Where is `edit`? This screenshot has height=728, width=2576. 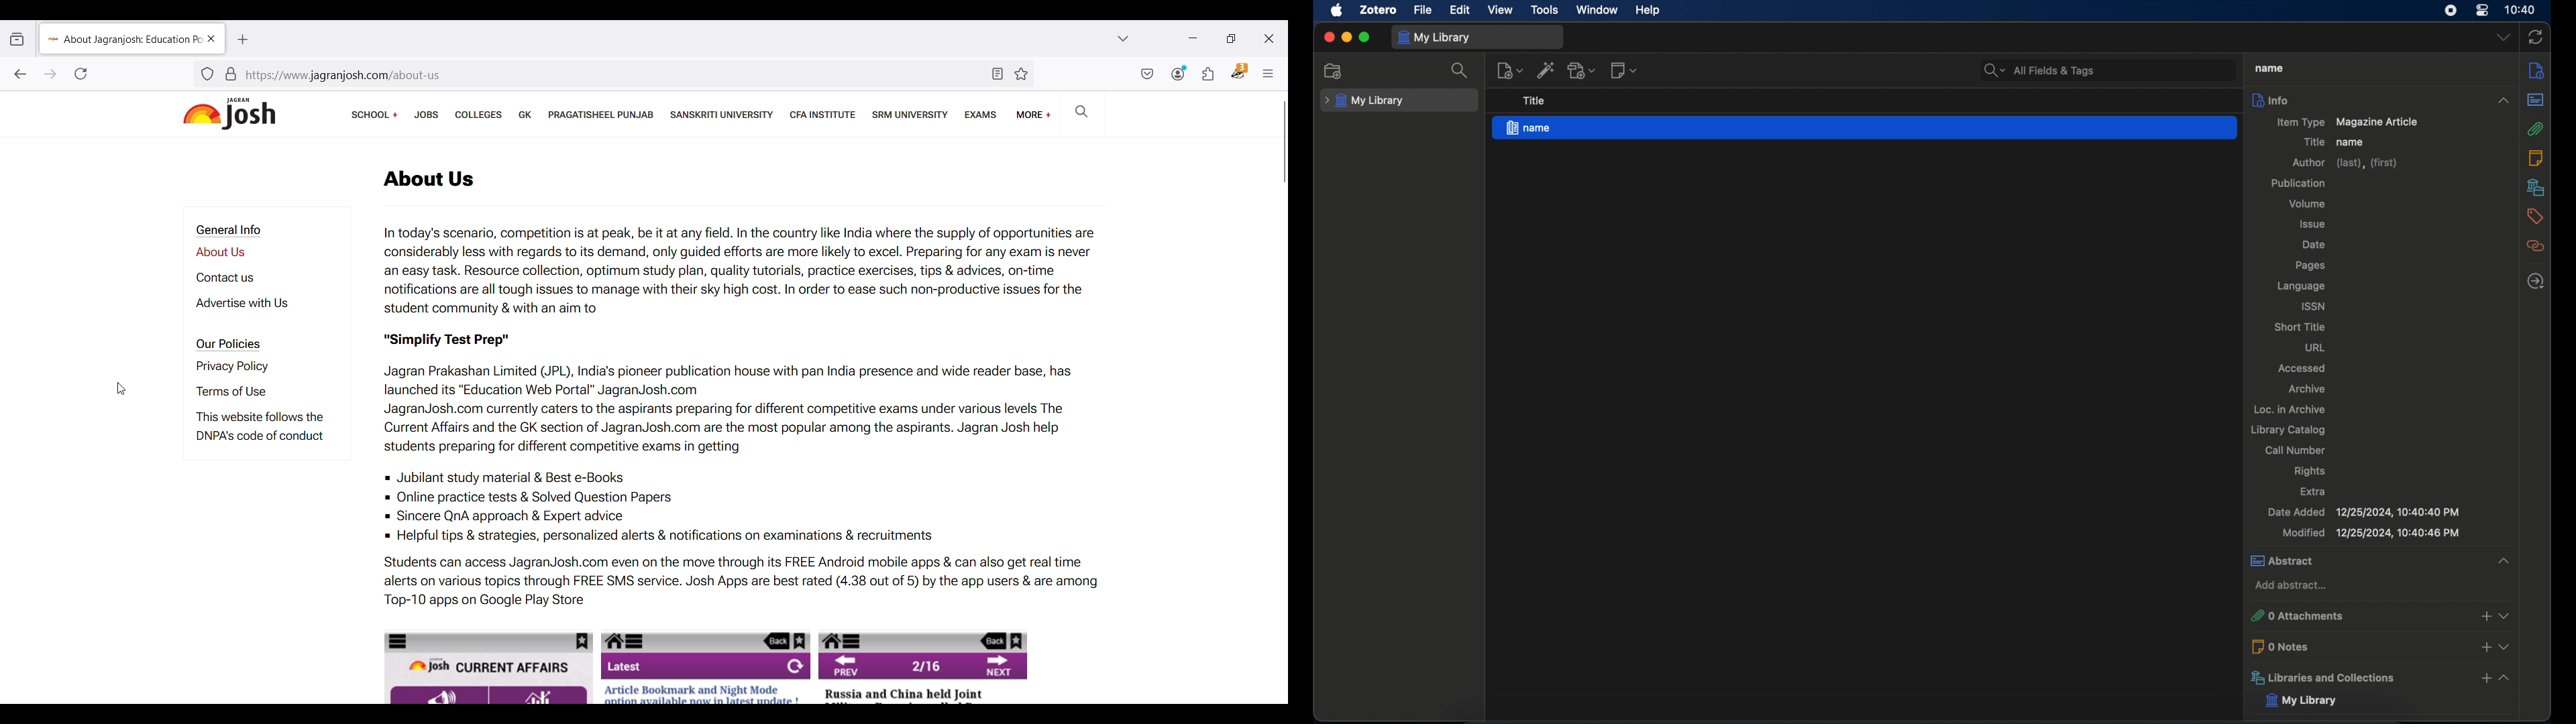
edit is located at coordinates (1461, 9).